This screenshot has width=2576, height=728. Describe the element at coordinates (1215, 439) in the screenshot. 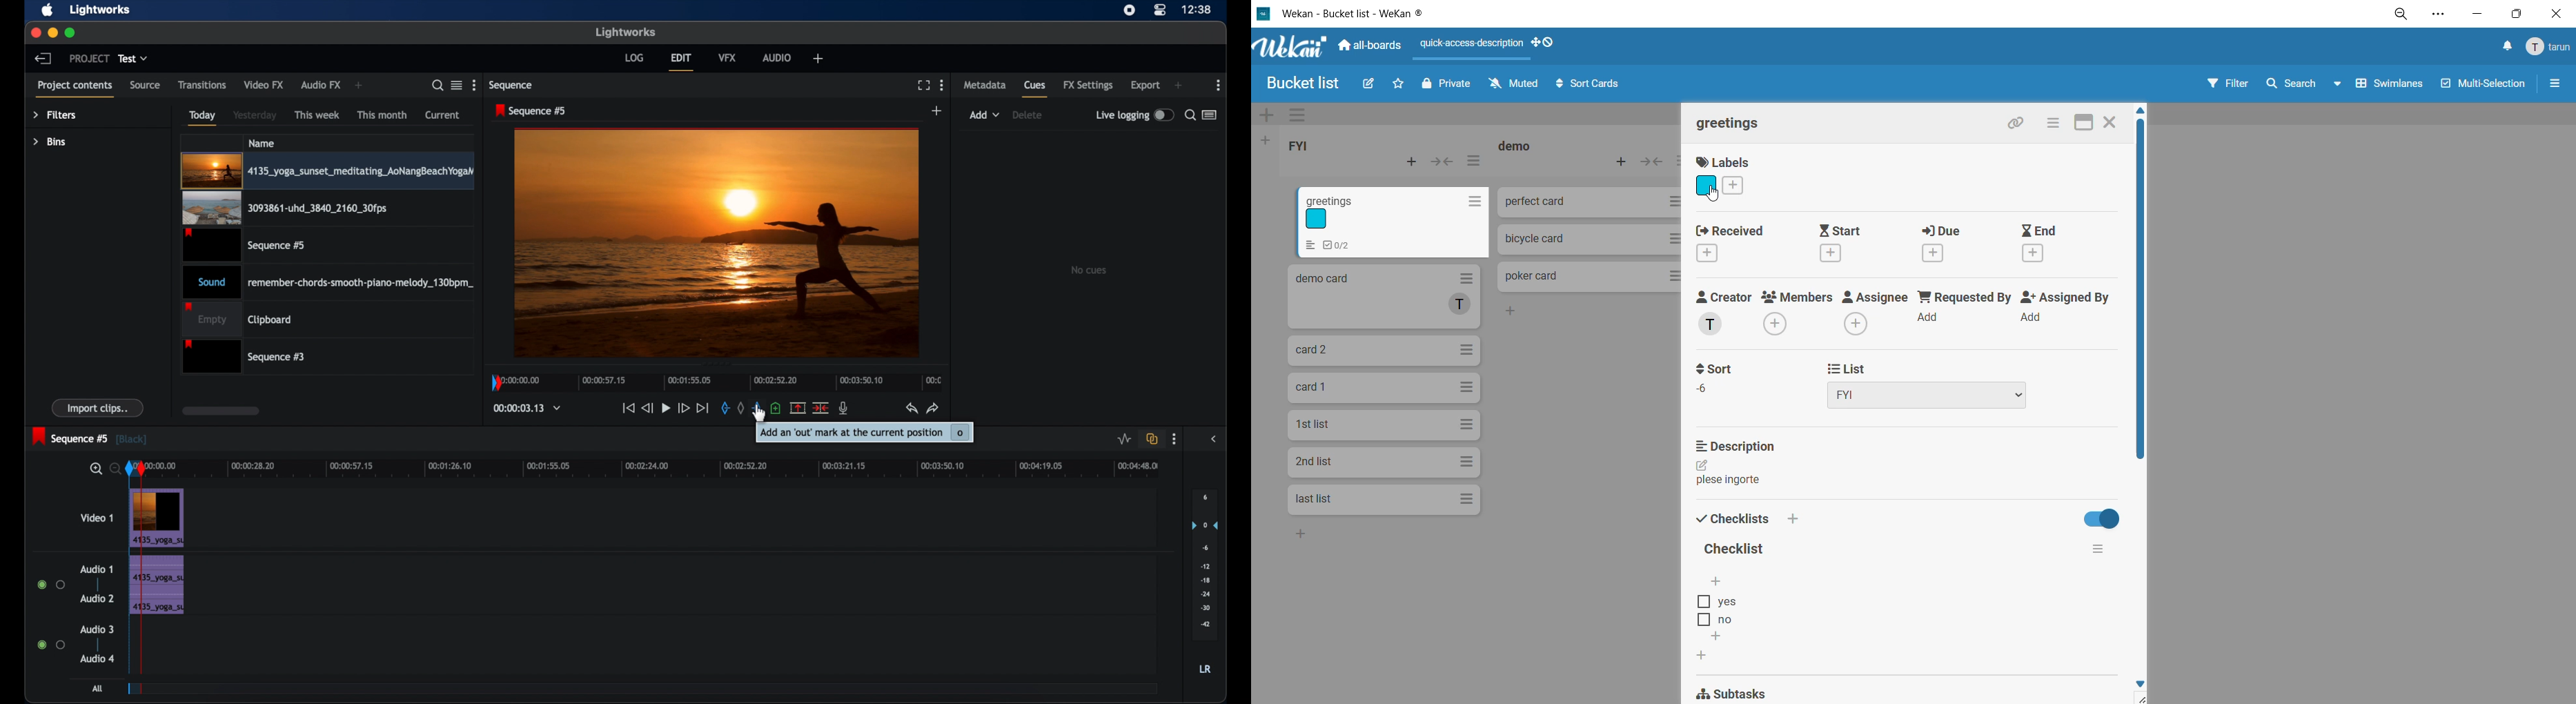

I see `side bar` at that location.